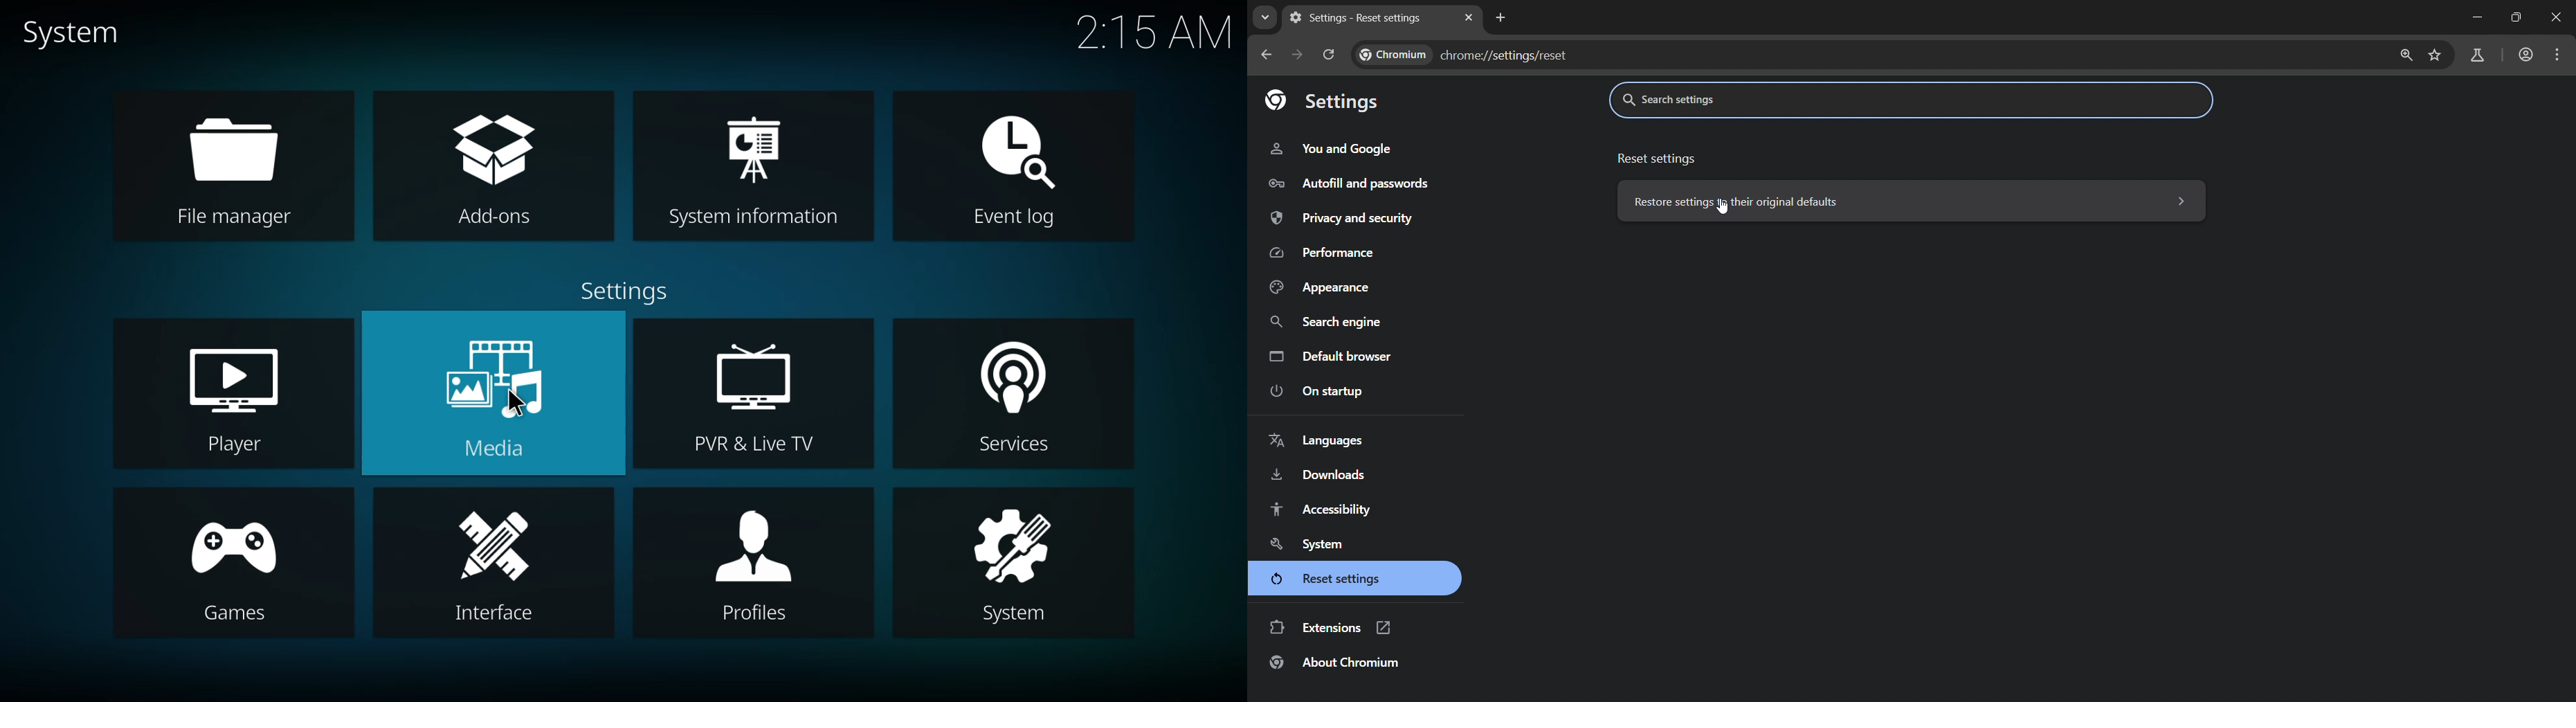 The width and height of the screenshot is (2576, 728). Describe the element at coordinates (498, 563) in the screenshot. I see `interface` at that location.